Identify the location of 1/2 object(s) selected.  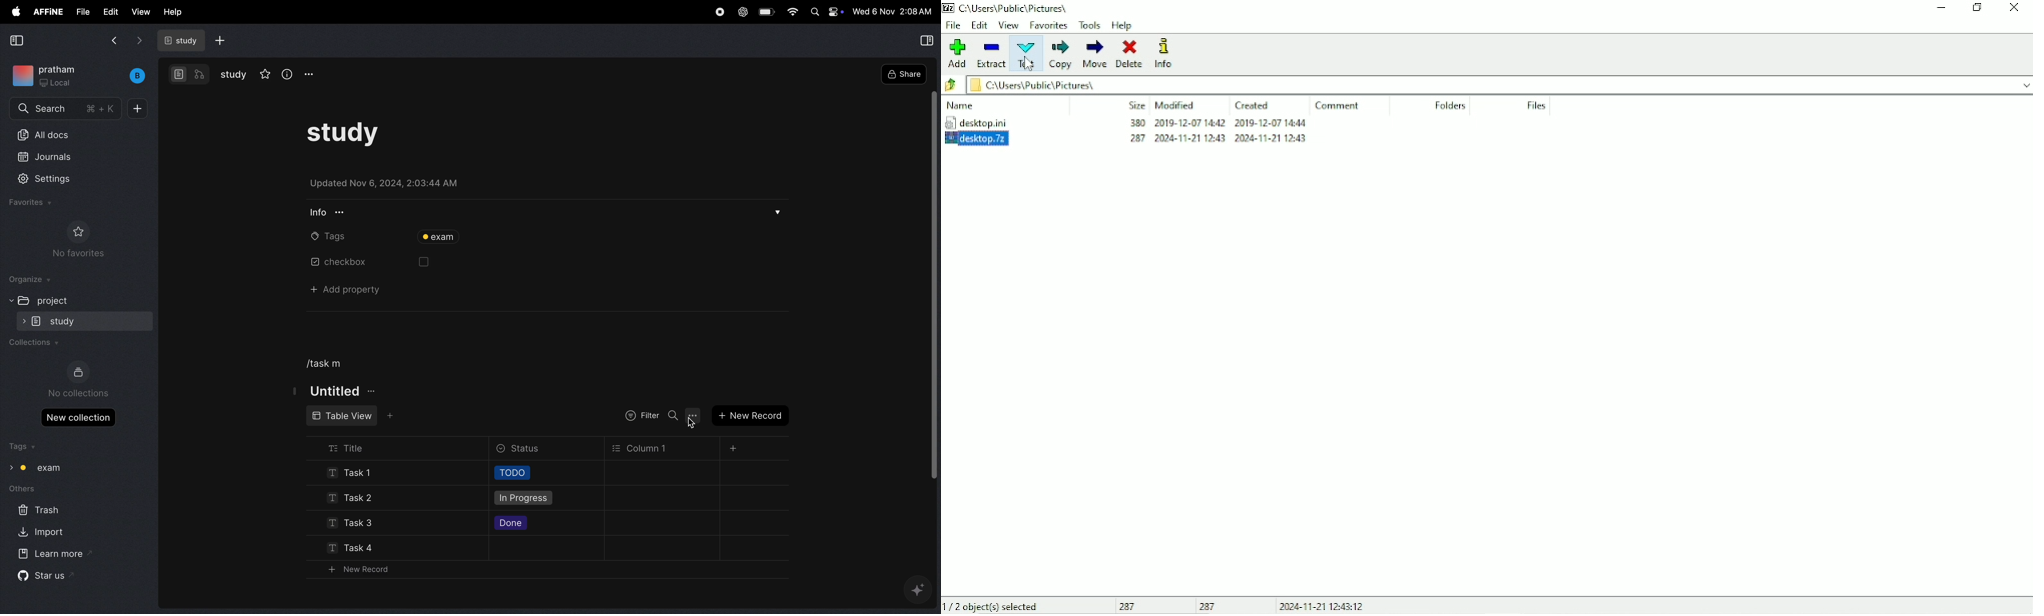
(994, 606).